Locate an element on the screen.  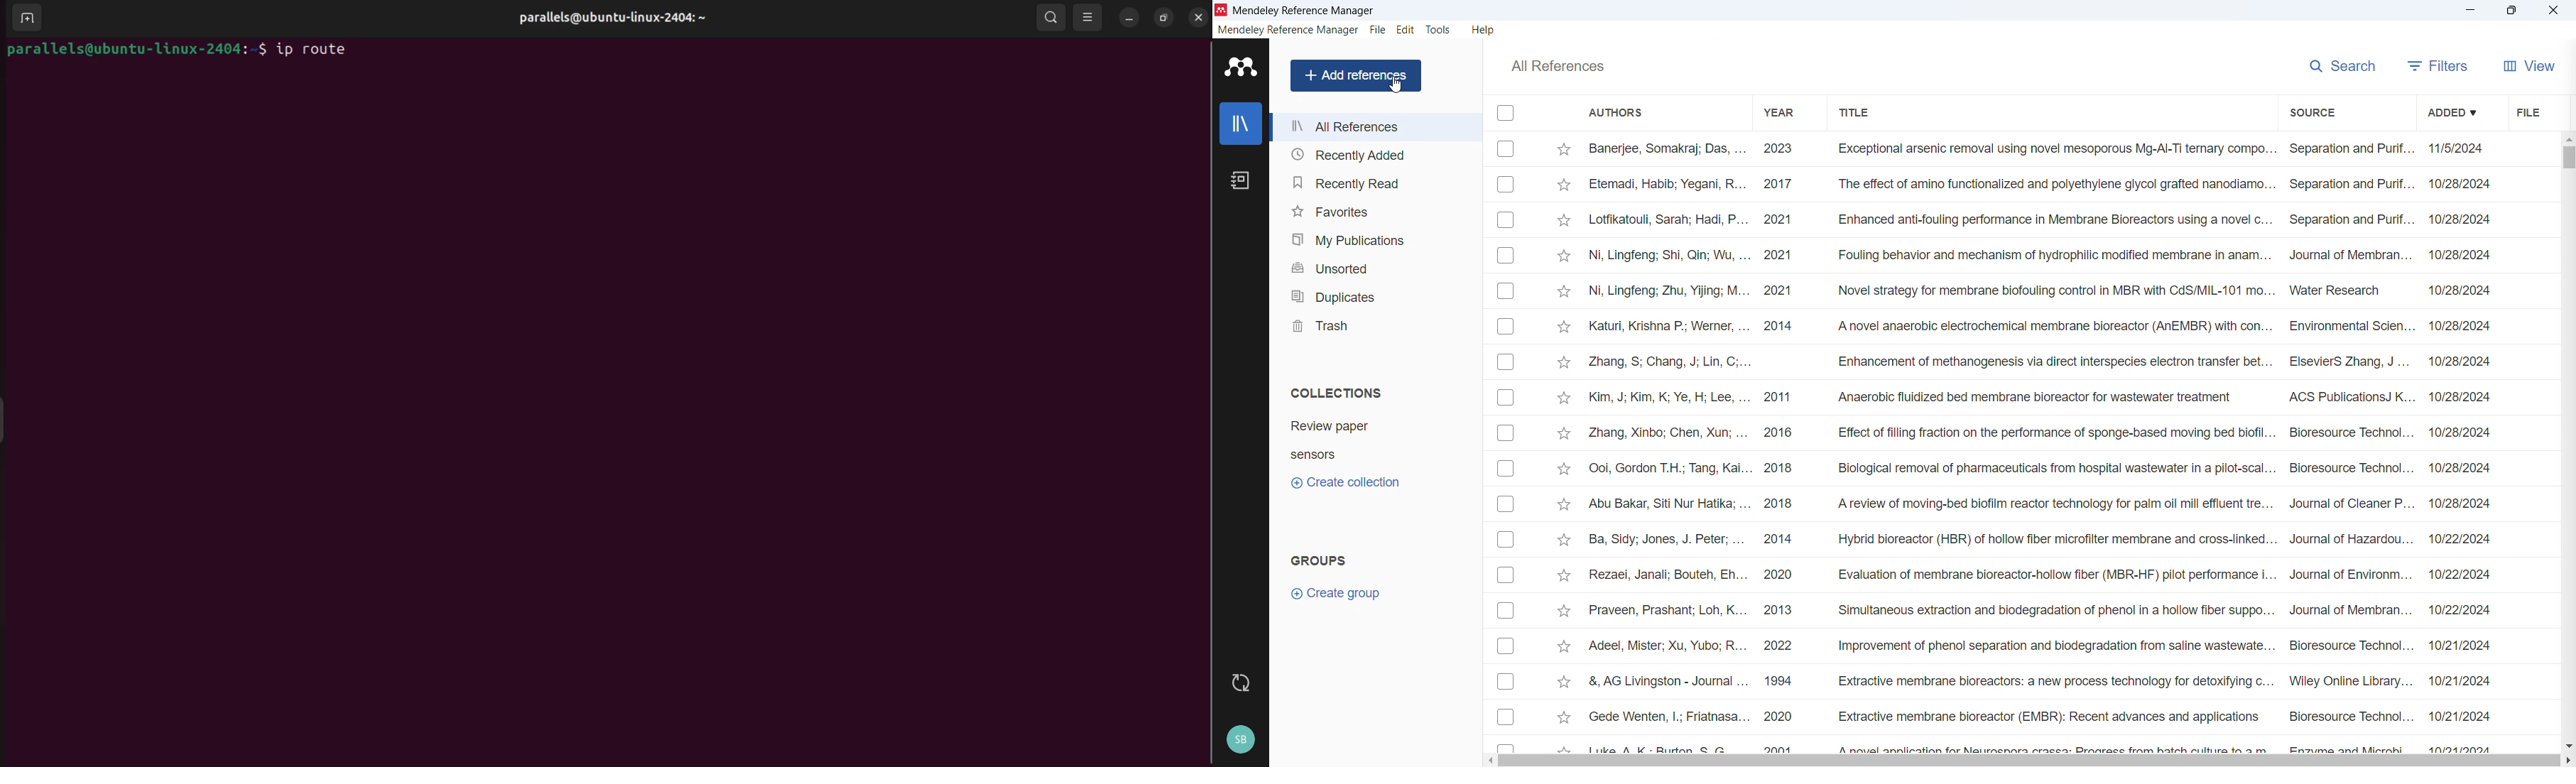
Select all  is located at coordinates (1505, 112).